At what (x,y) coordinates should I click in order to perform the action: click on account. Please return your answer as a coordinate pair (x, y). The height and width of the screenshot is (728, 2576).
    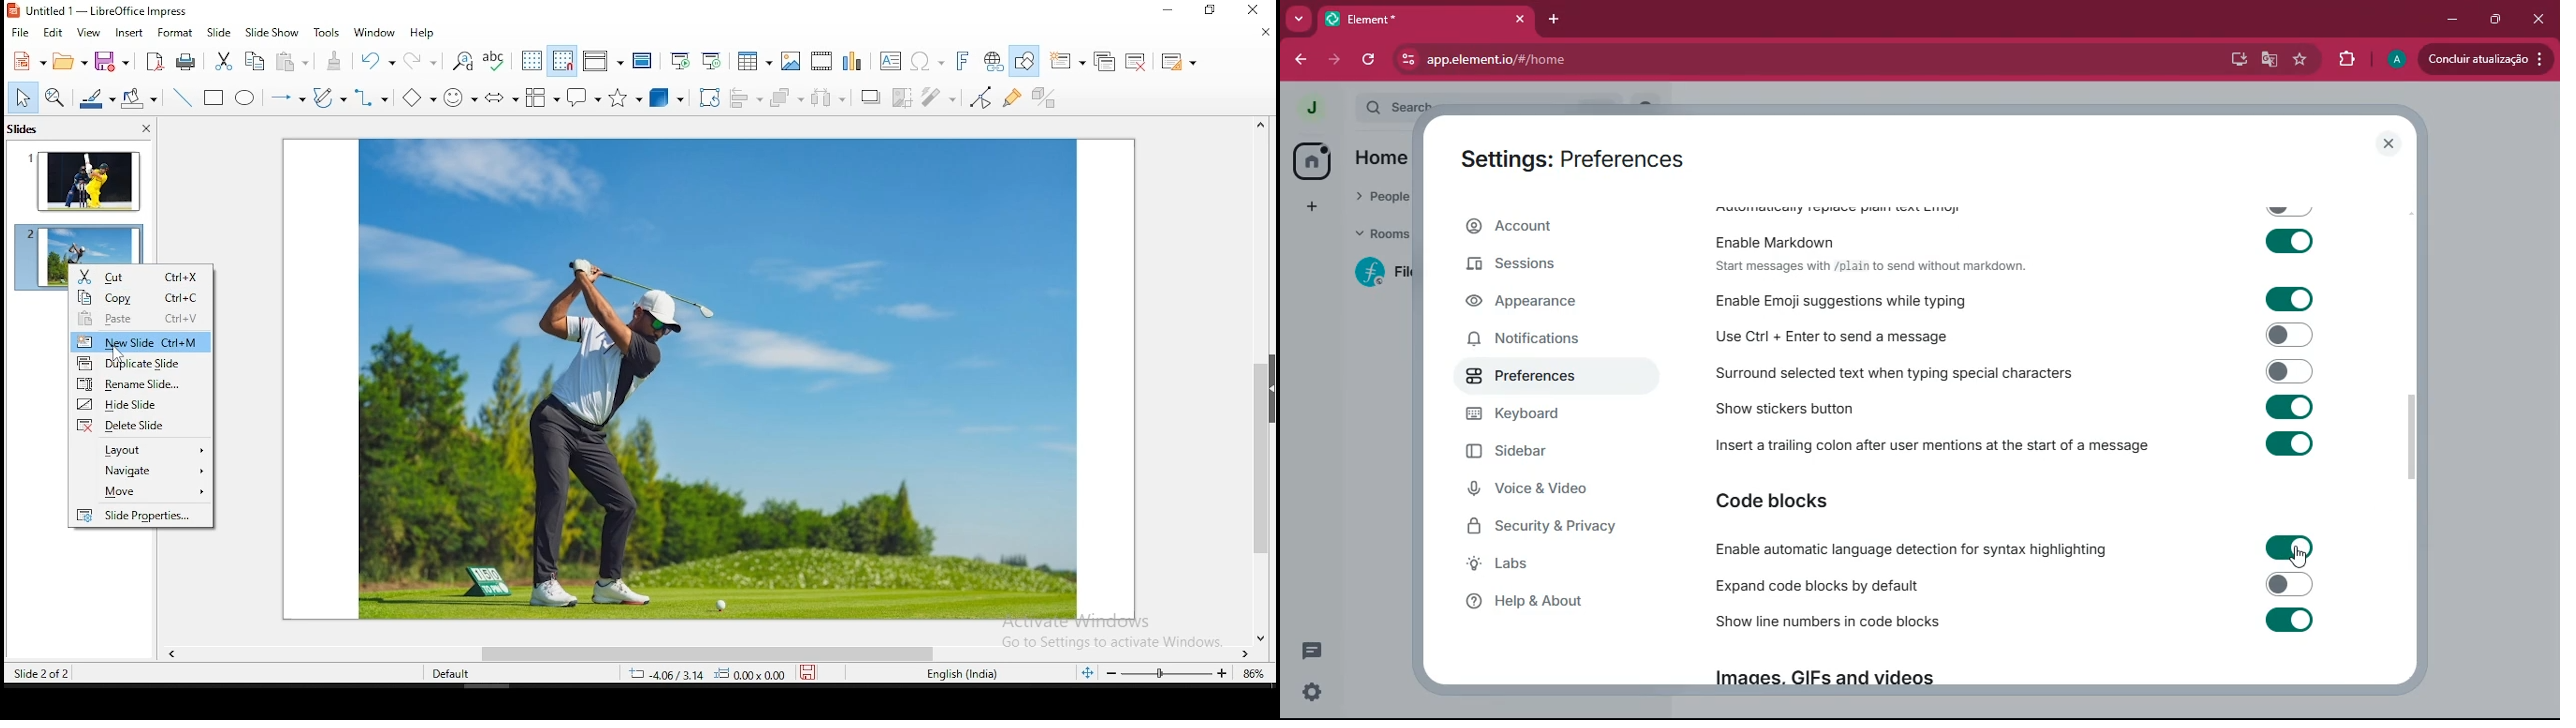
    Looking at the image, I should click on (1552, 227).